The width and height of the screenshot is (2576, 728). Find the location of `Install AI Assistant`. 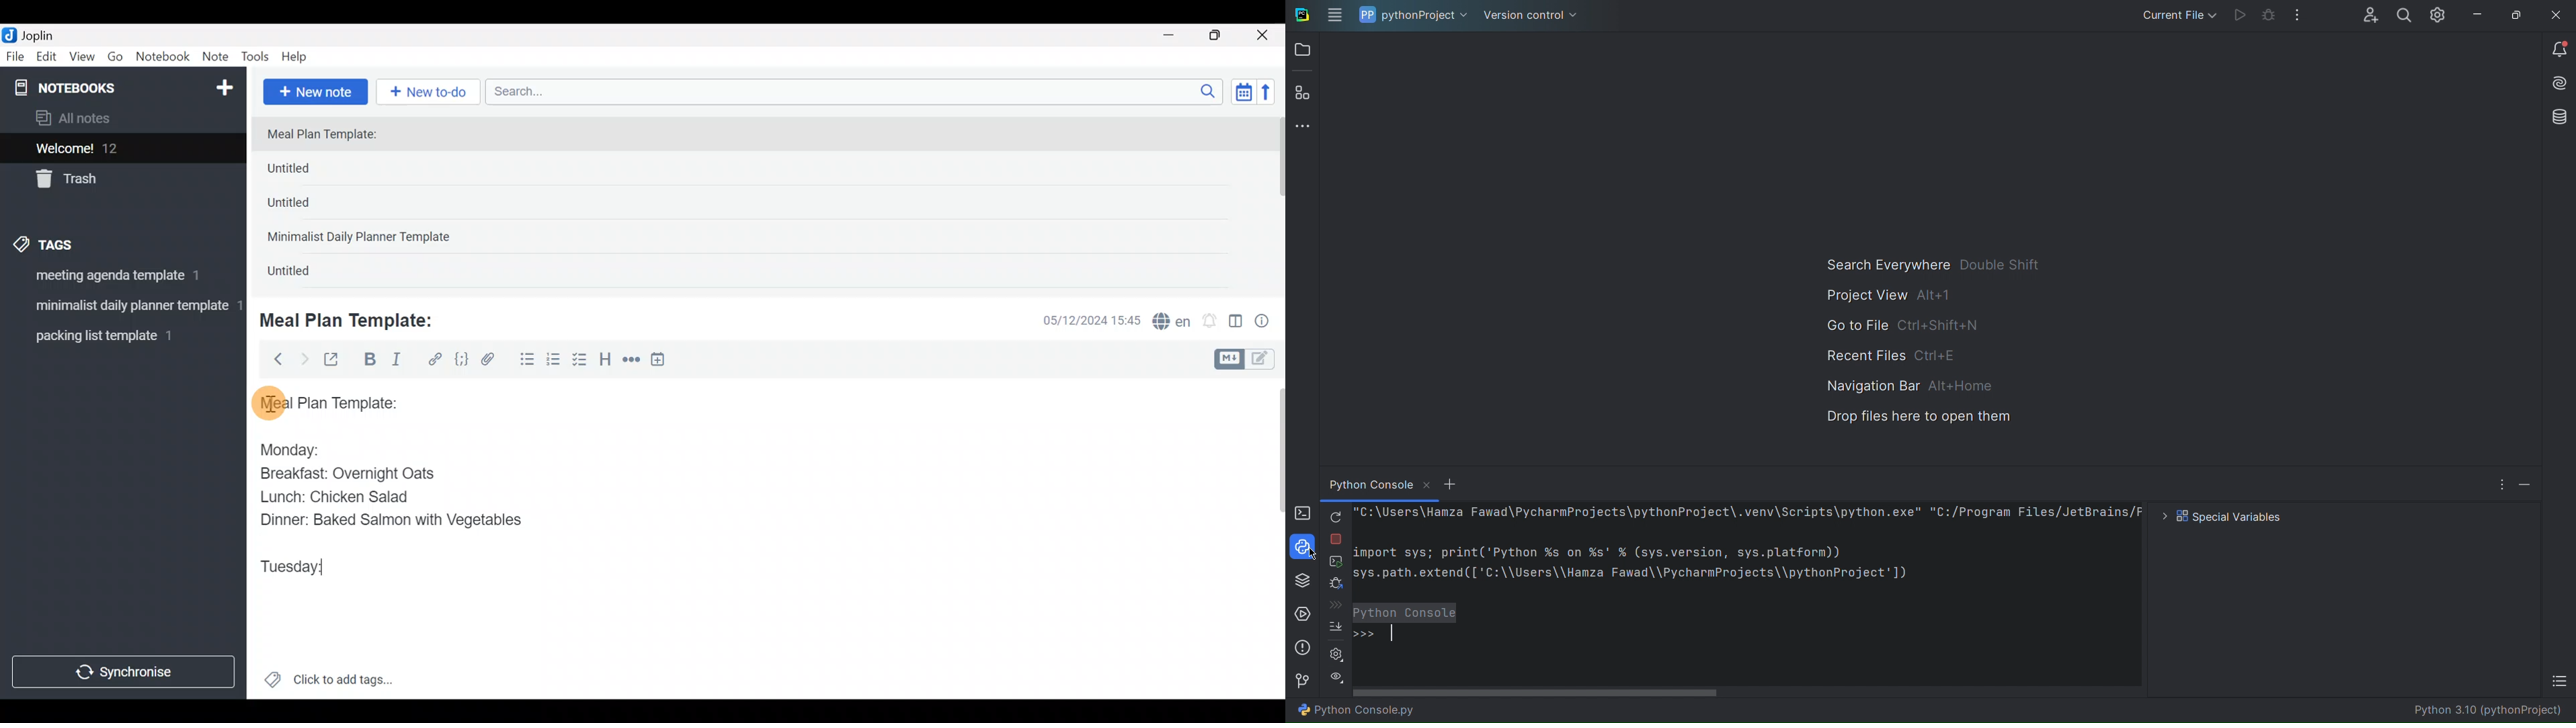

Install AI Assistant is located at coordinates (2559, 83).